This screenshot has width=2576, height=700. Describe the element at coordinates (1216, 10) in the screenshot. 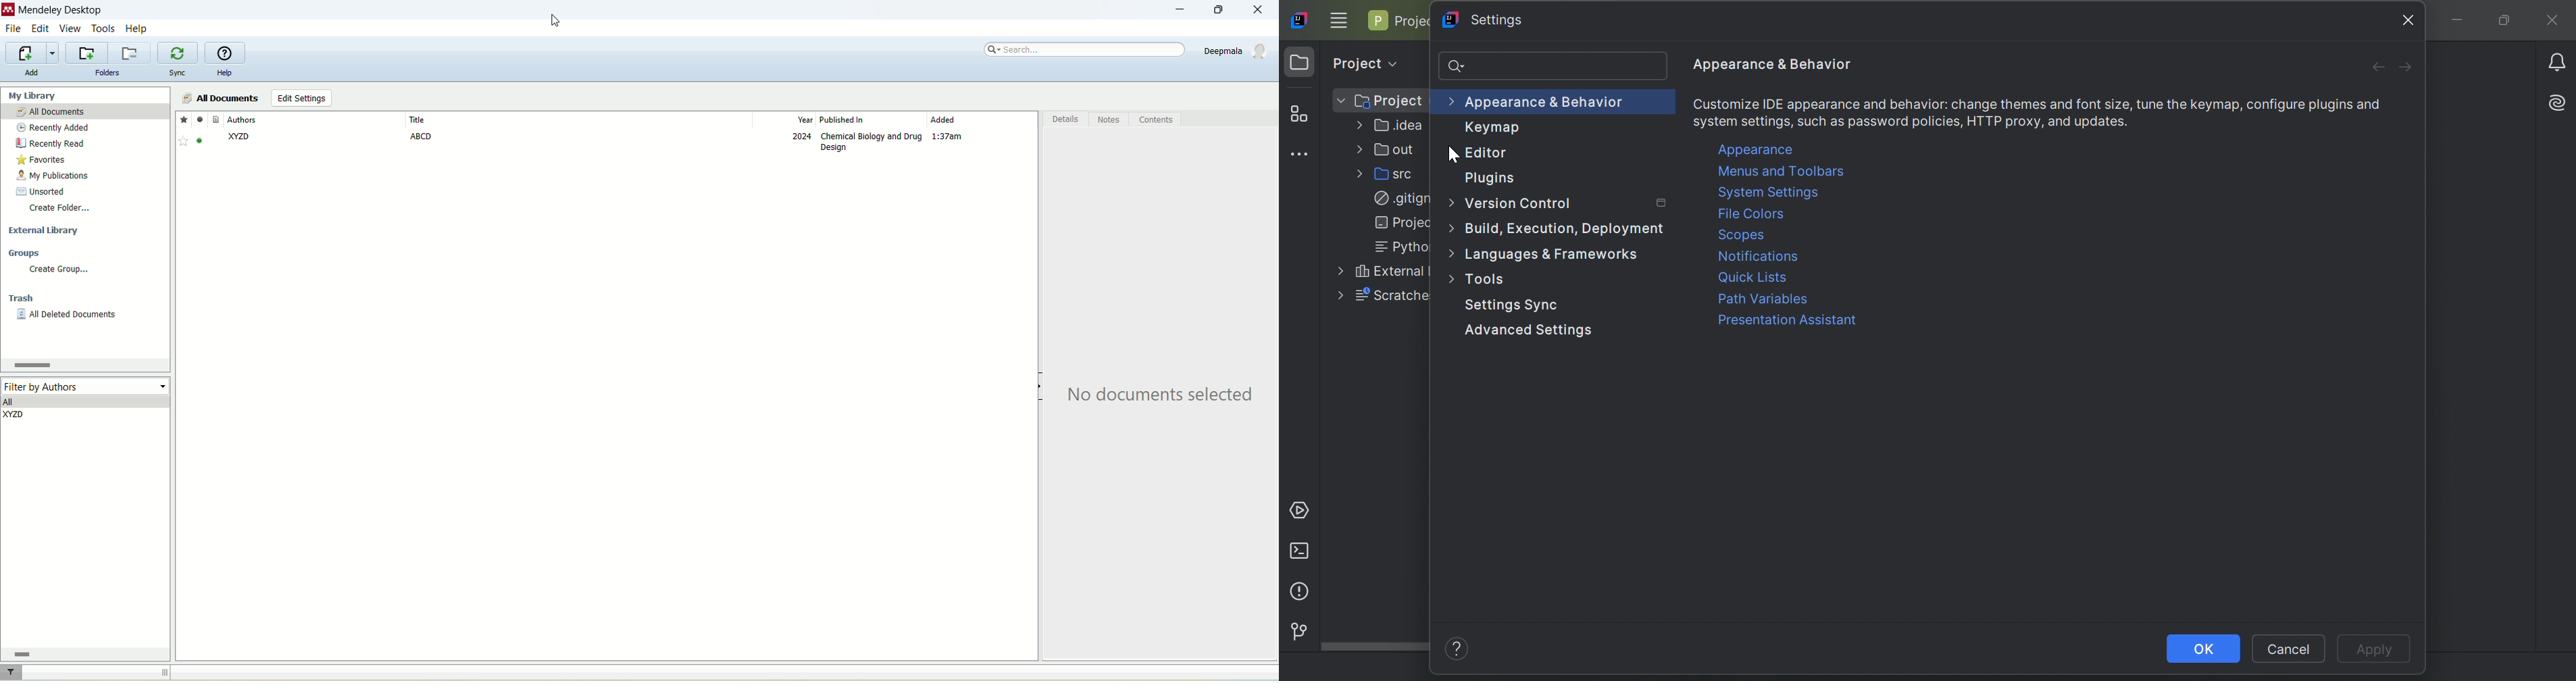

I see `maximize` at that location.